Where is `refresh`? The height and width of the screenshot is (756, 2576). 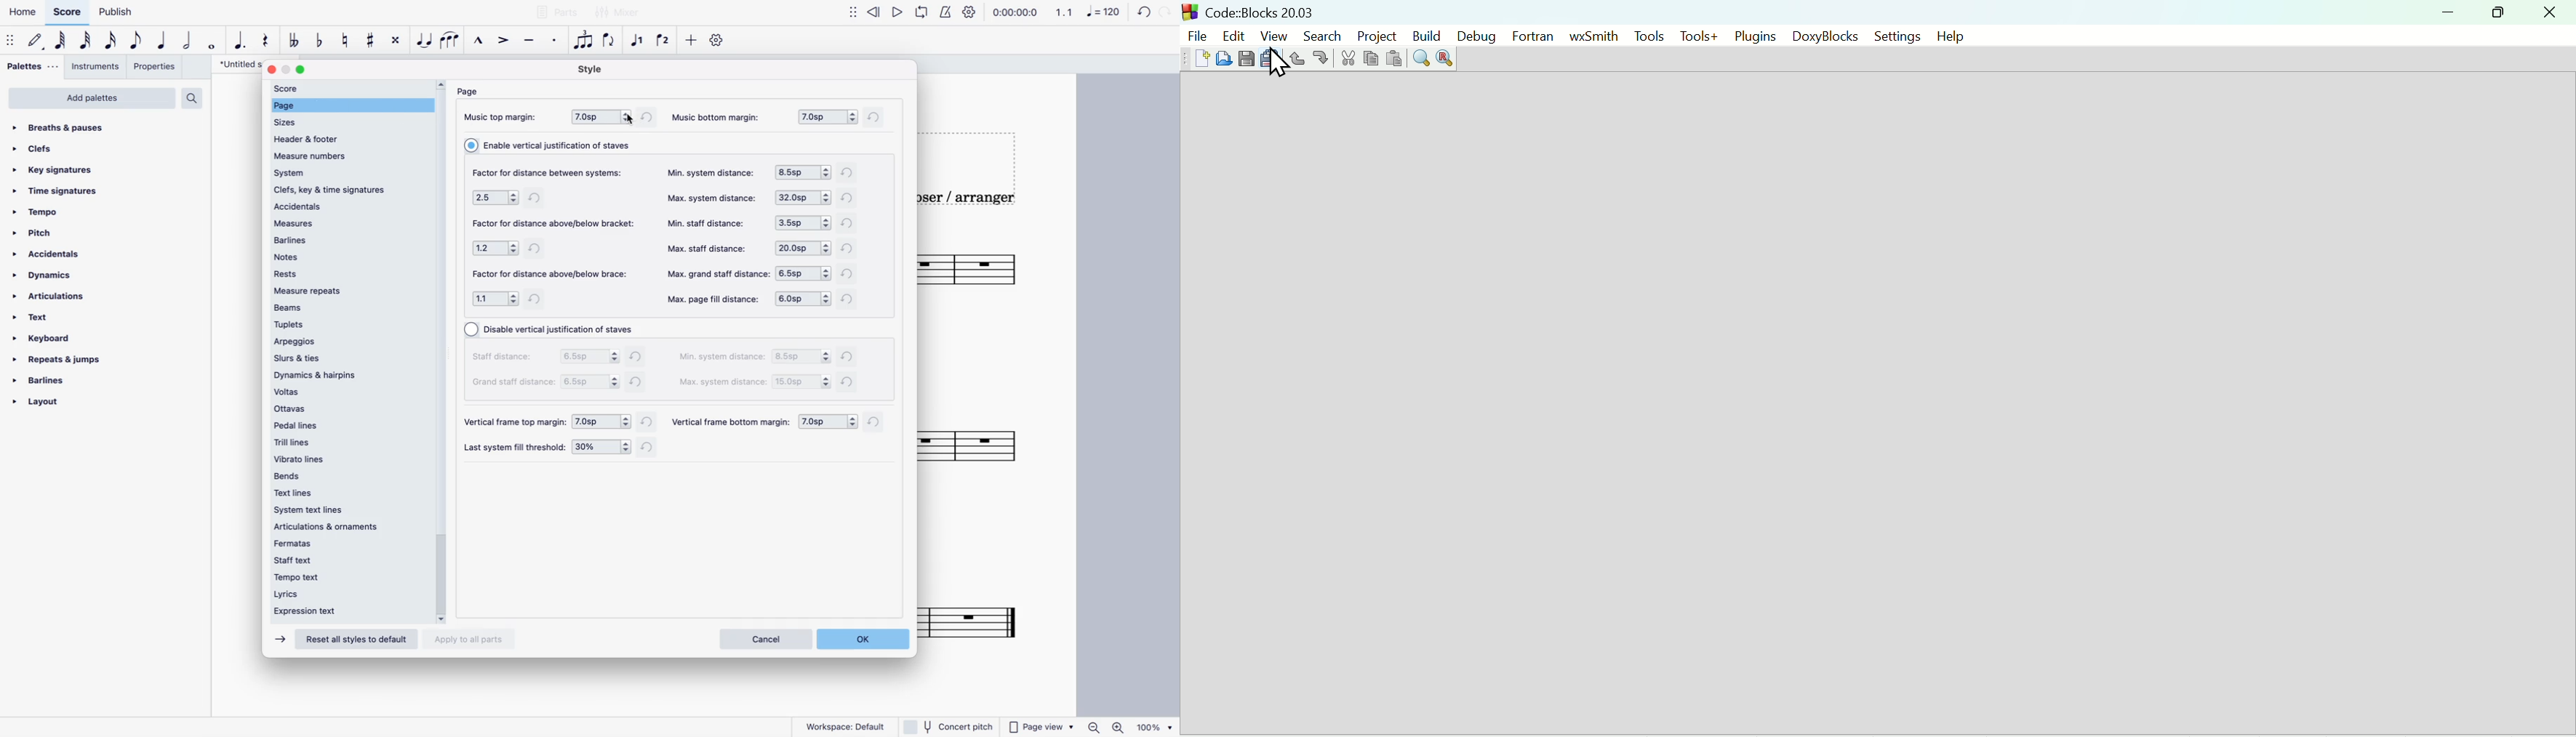
refresh is located at coordinates (537, 197).